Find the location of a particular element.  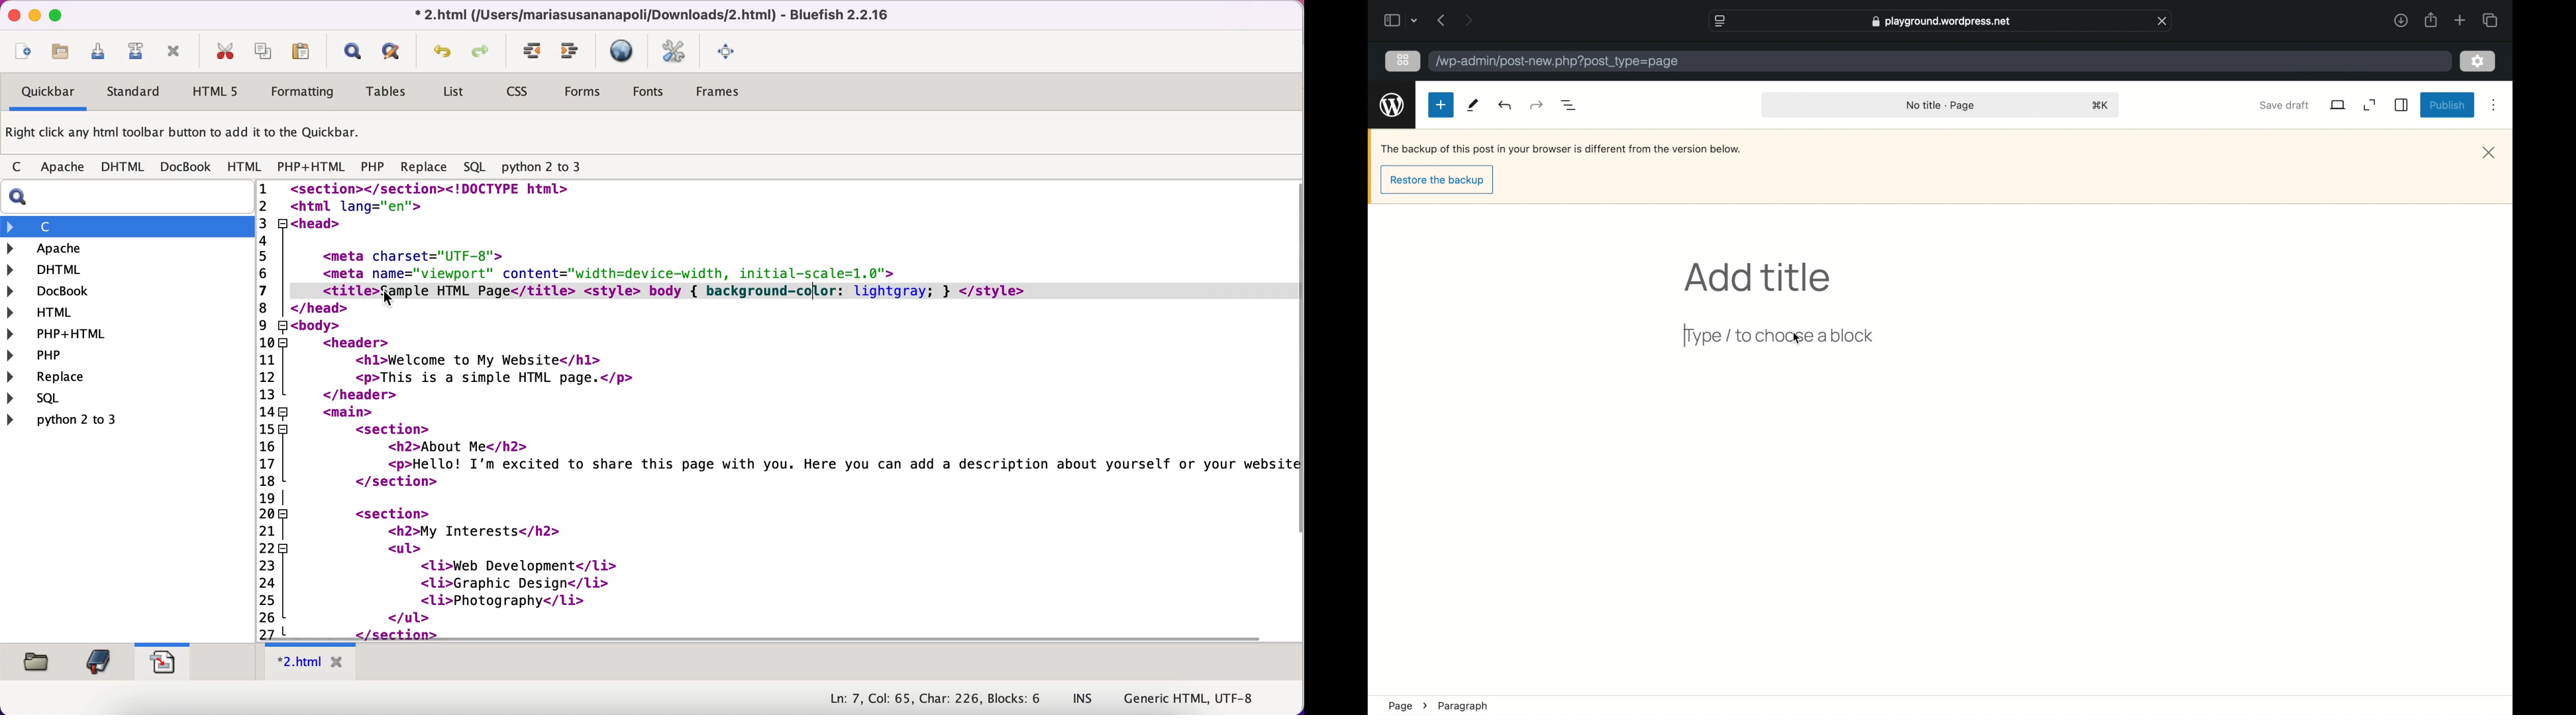

grid view is located at coordinates (1403, 60).